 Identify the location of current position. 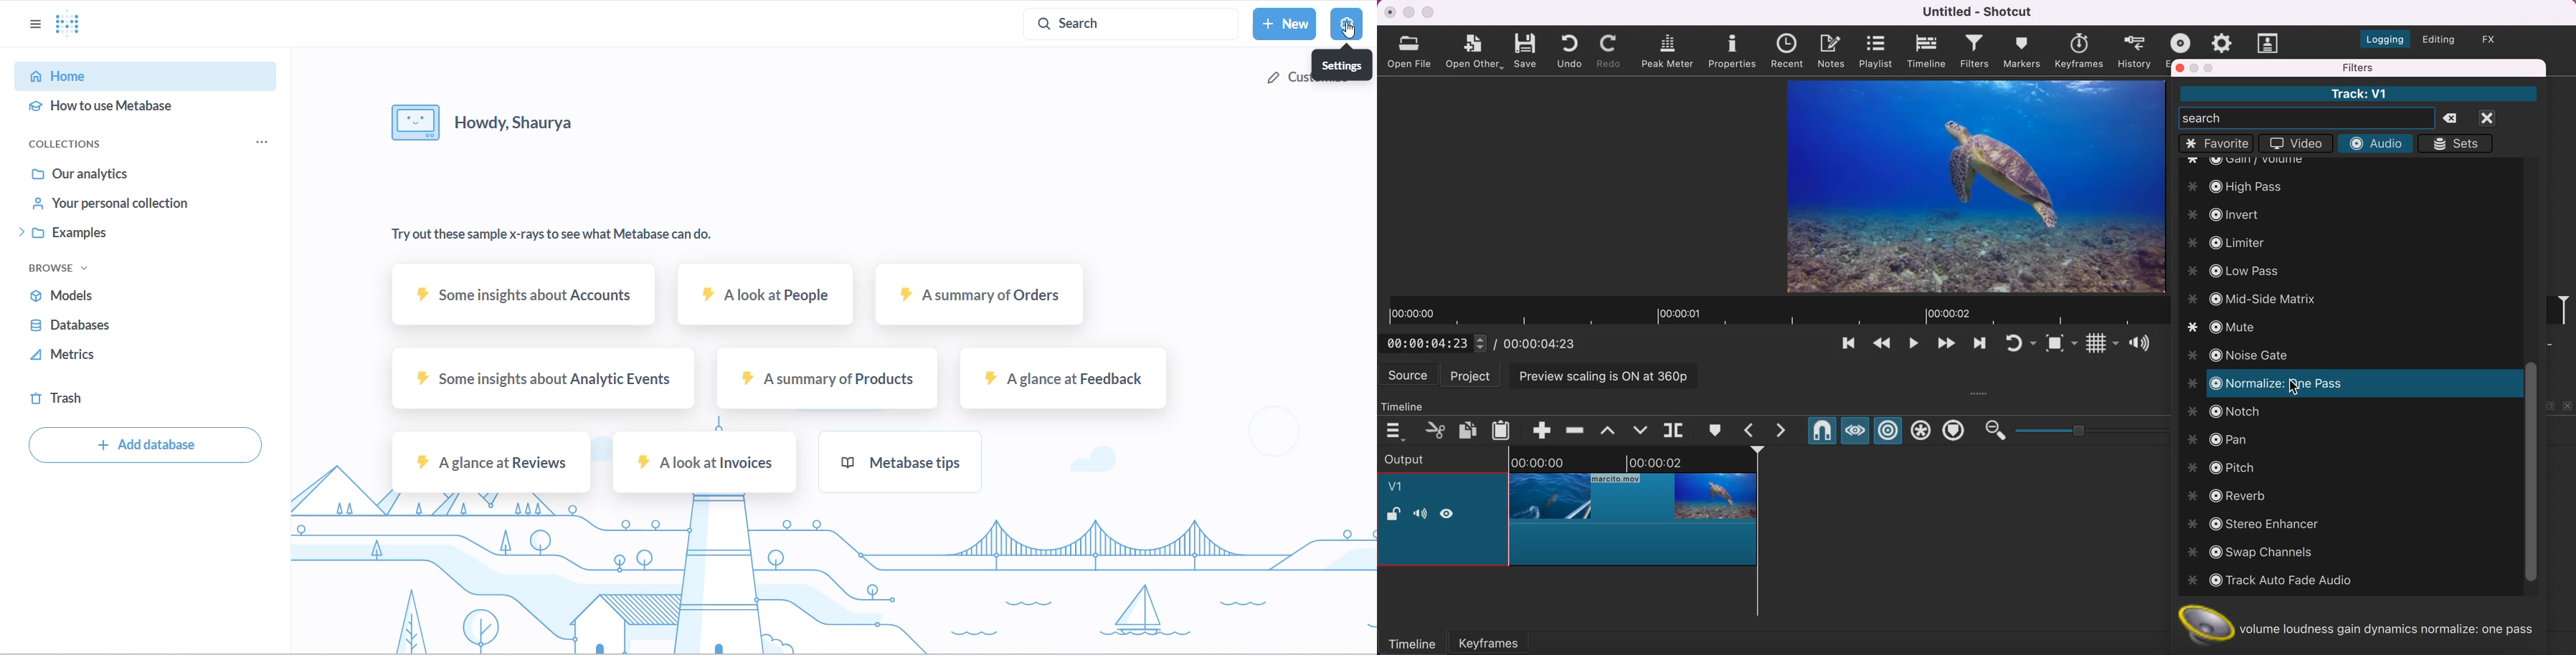
(1437, 343).